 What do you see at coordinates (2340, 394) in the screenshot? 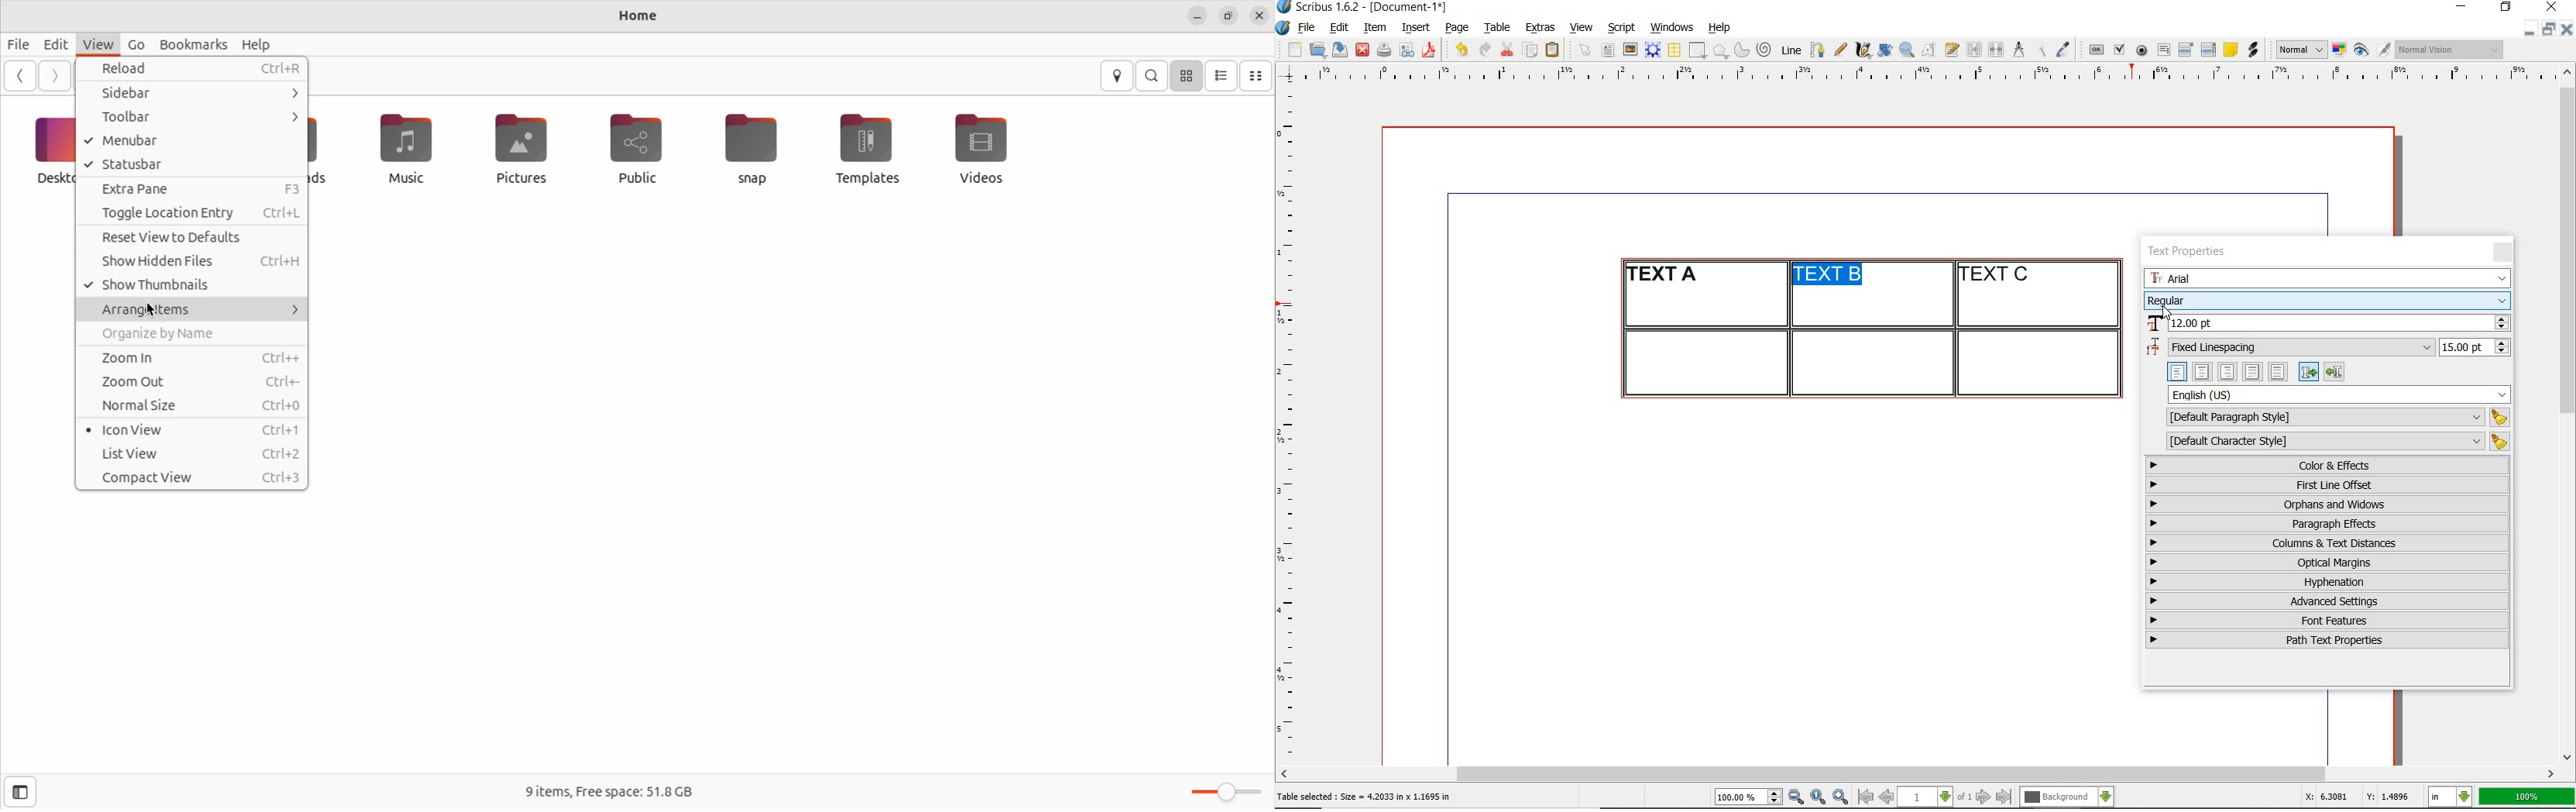
I see `text language` at bounding box center [2340, 394].